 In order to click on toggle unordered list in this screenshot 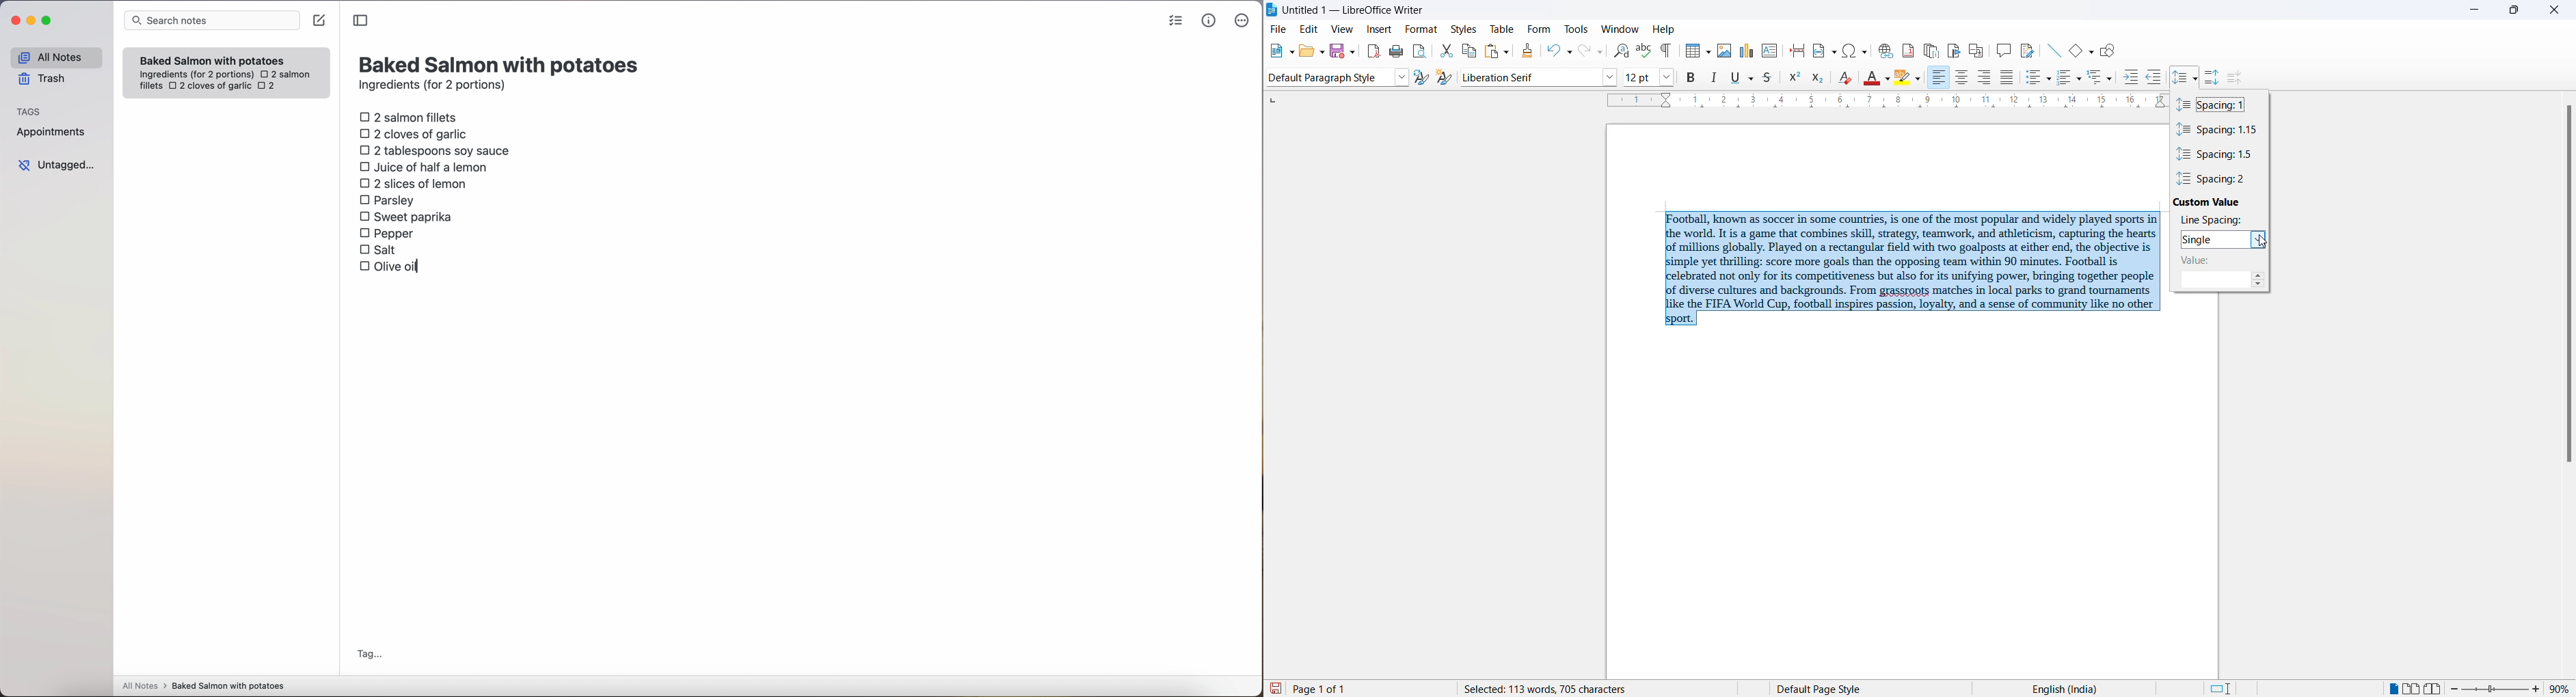, I will do `click(2032, 79)`.